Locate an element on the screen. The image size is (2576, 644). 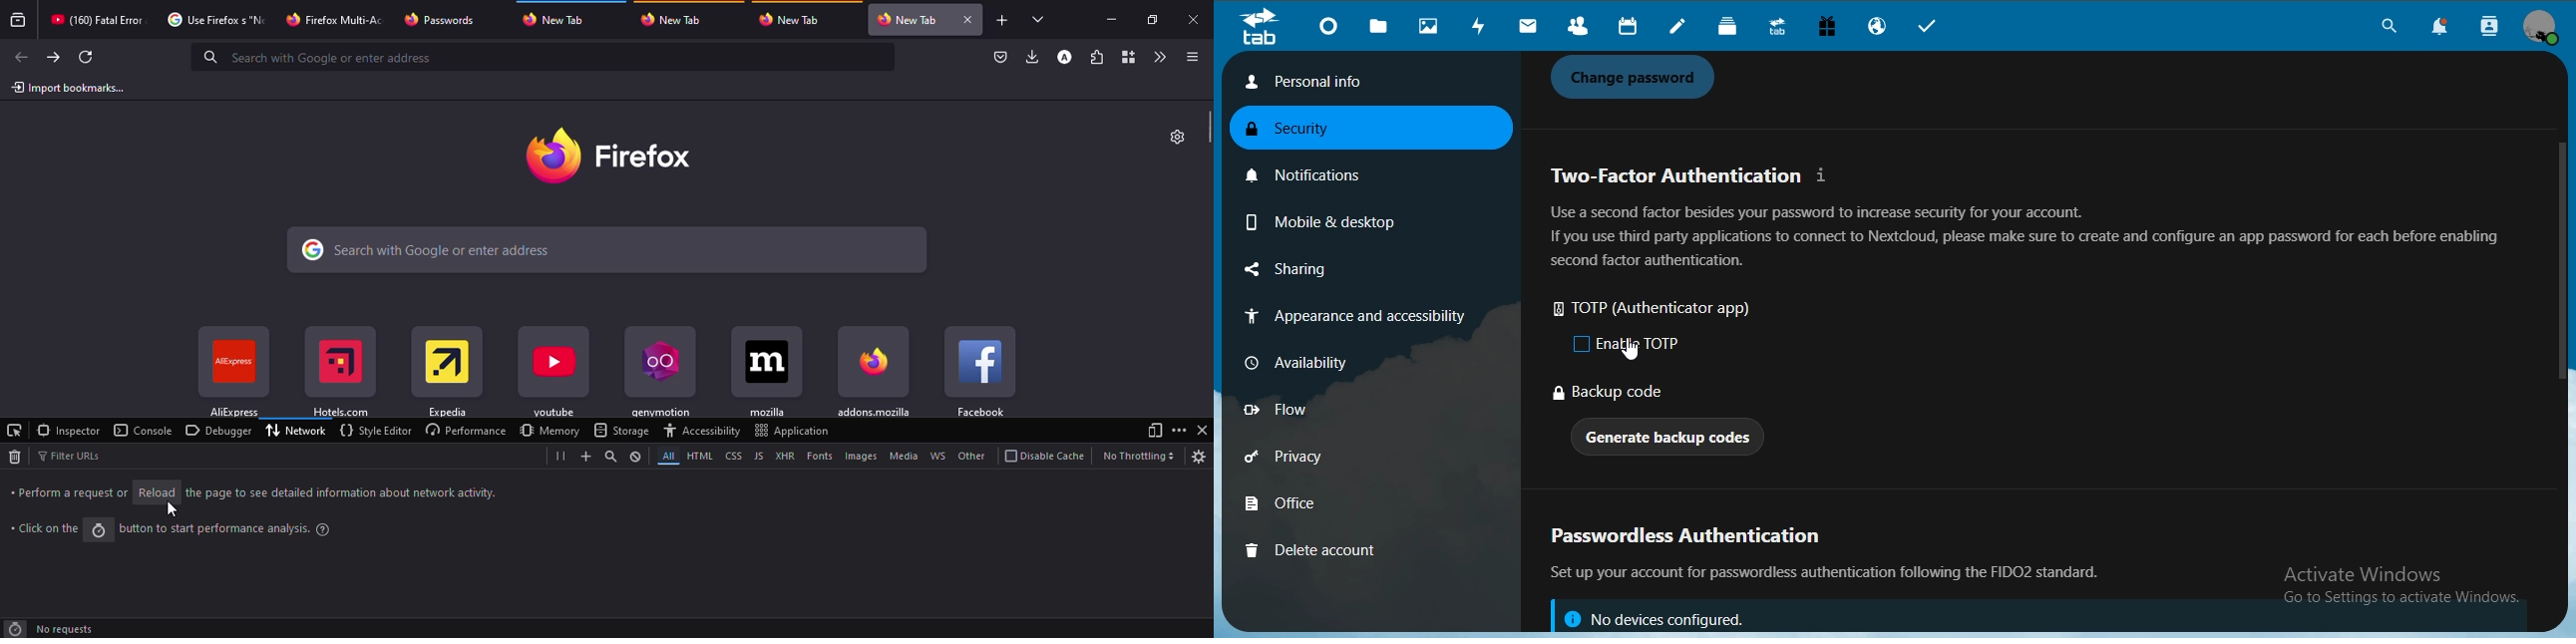
more is located at coordinates (1180, 429).